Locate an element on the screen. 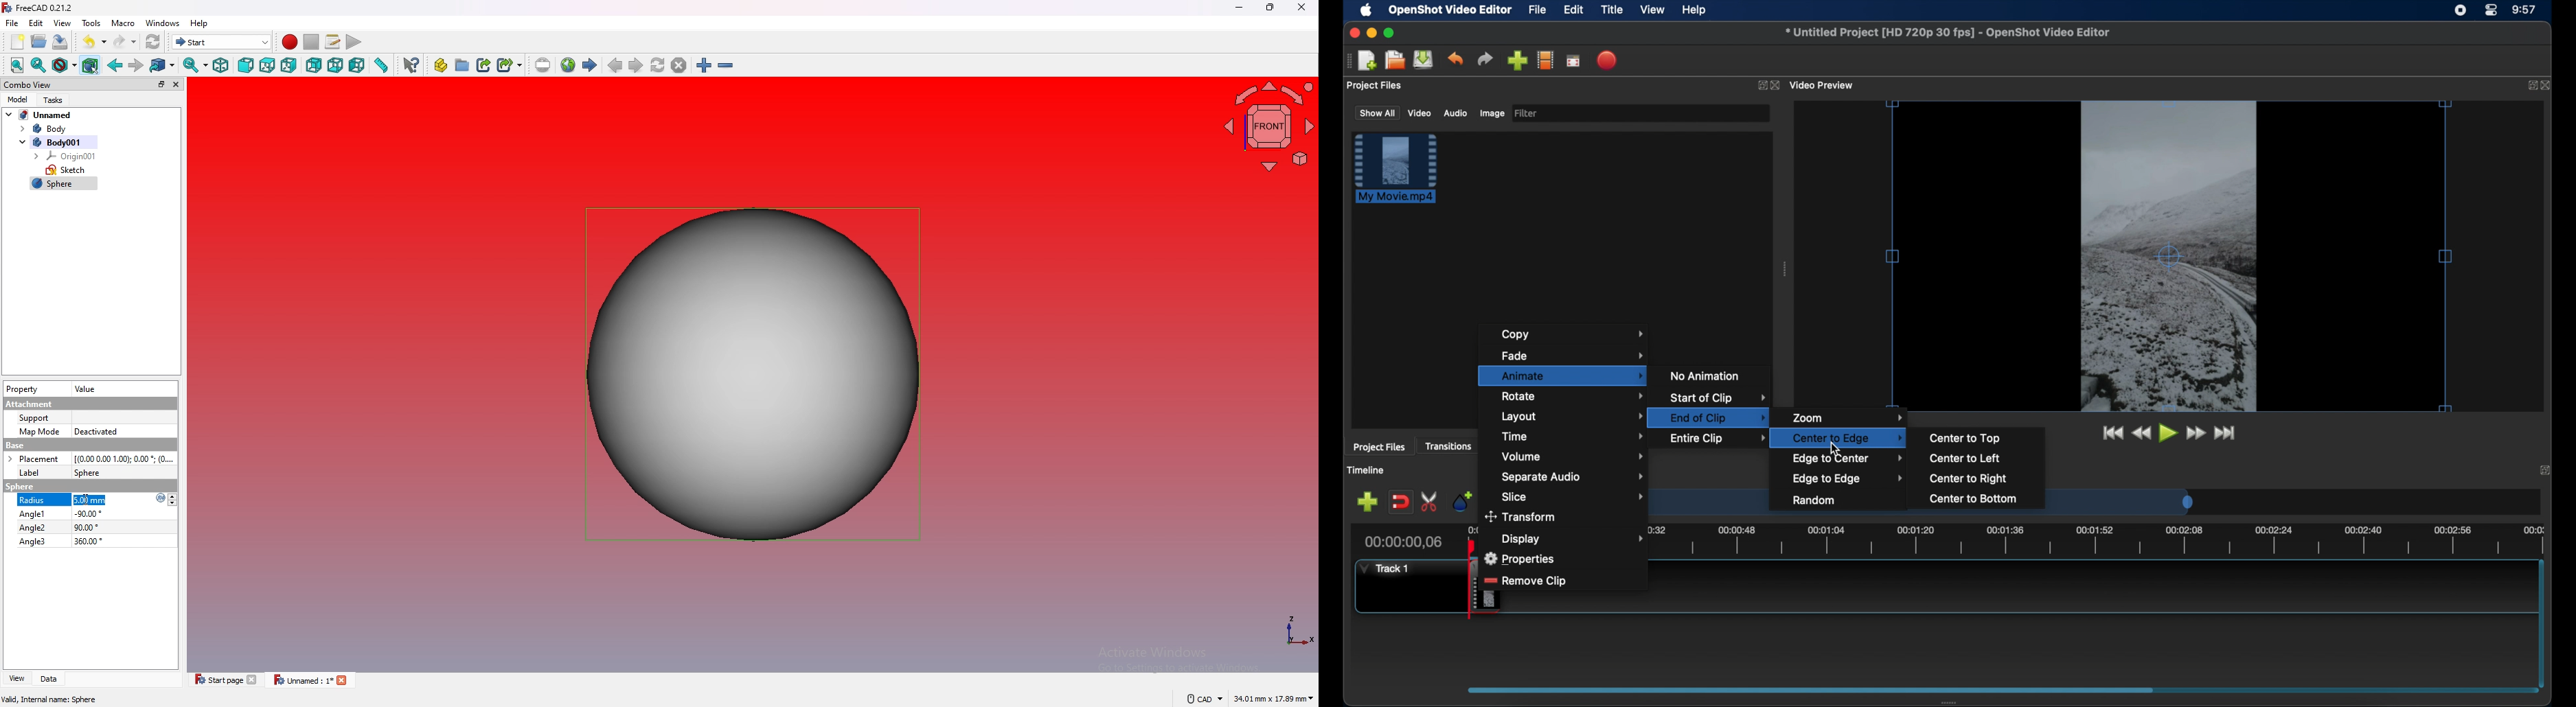 This screenshot has height=728, width=2576. open files is located at coordinates (1395, 61).